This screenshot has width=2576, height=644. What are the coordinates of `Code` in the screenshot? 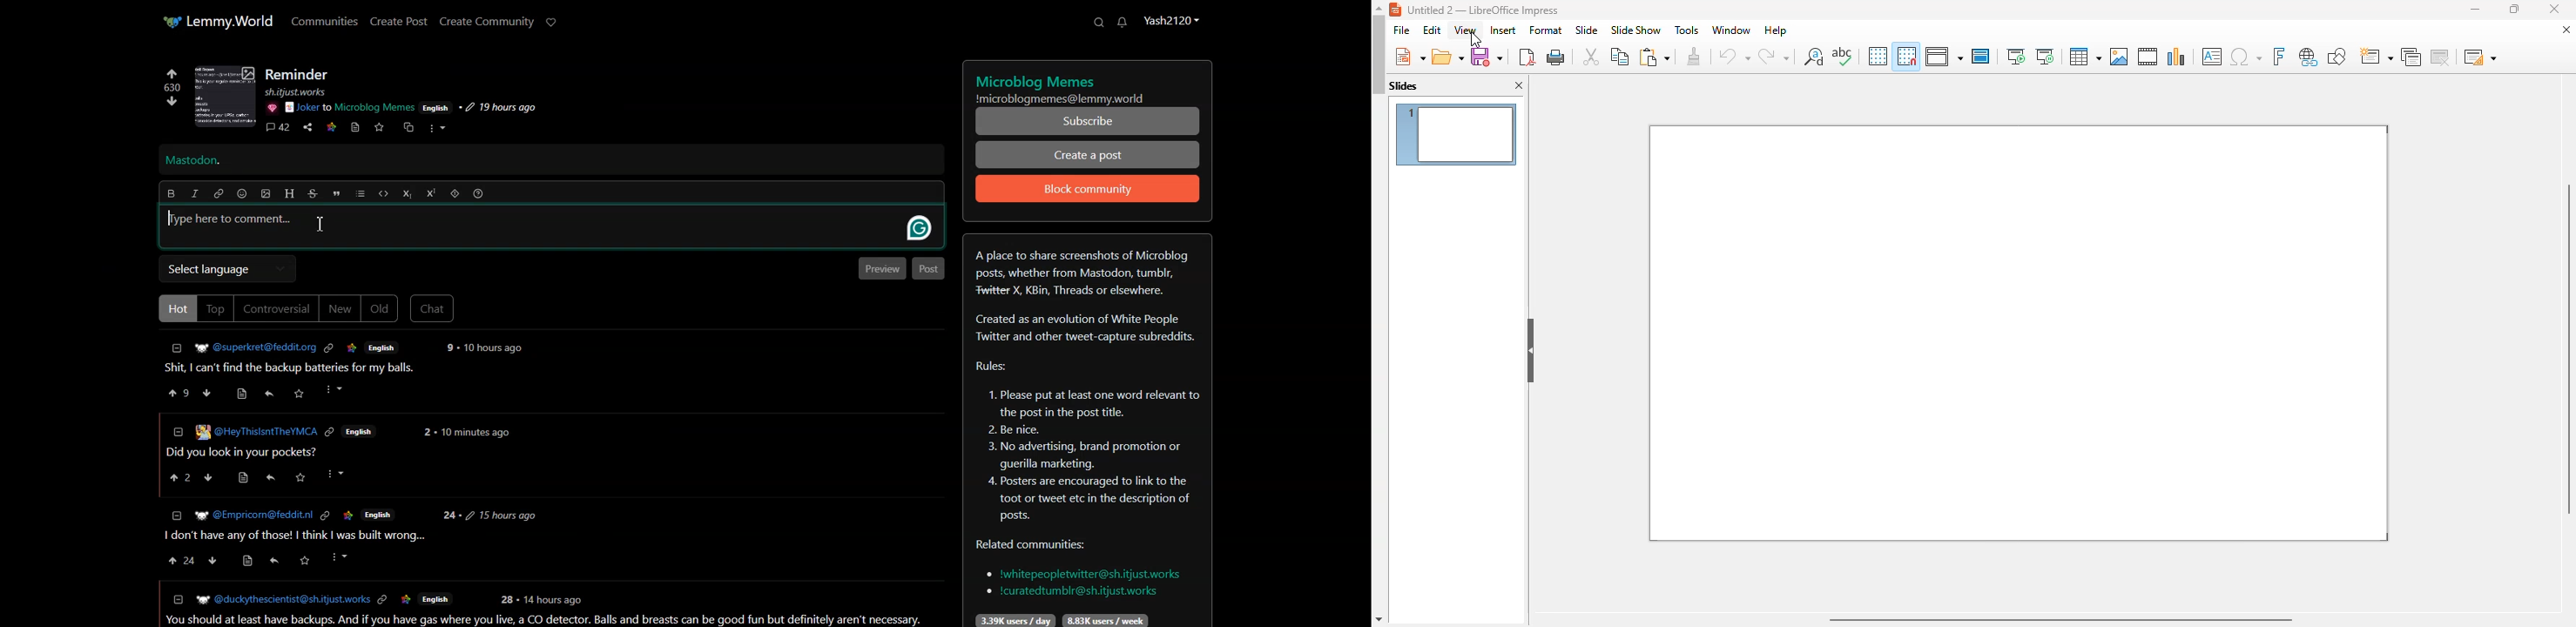 It's located at (384, 194).